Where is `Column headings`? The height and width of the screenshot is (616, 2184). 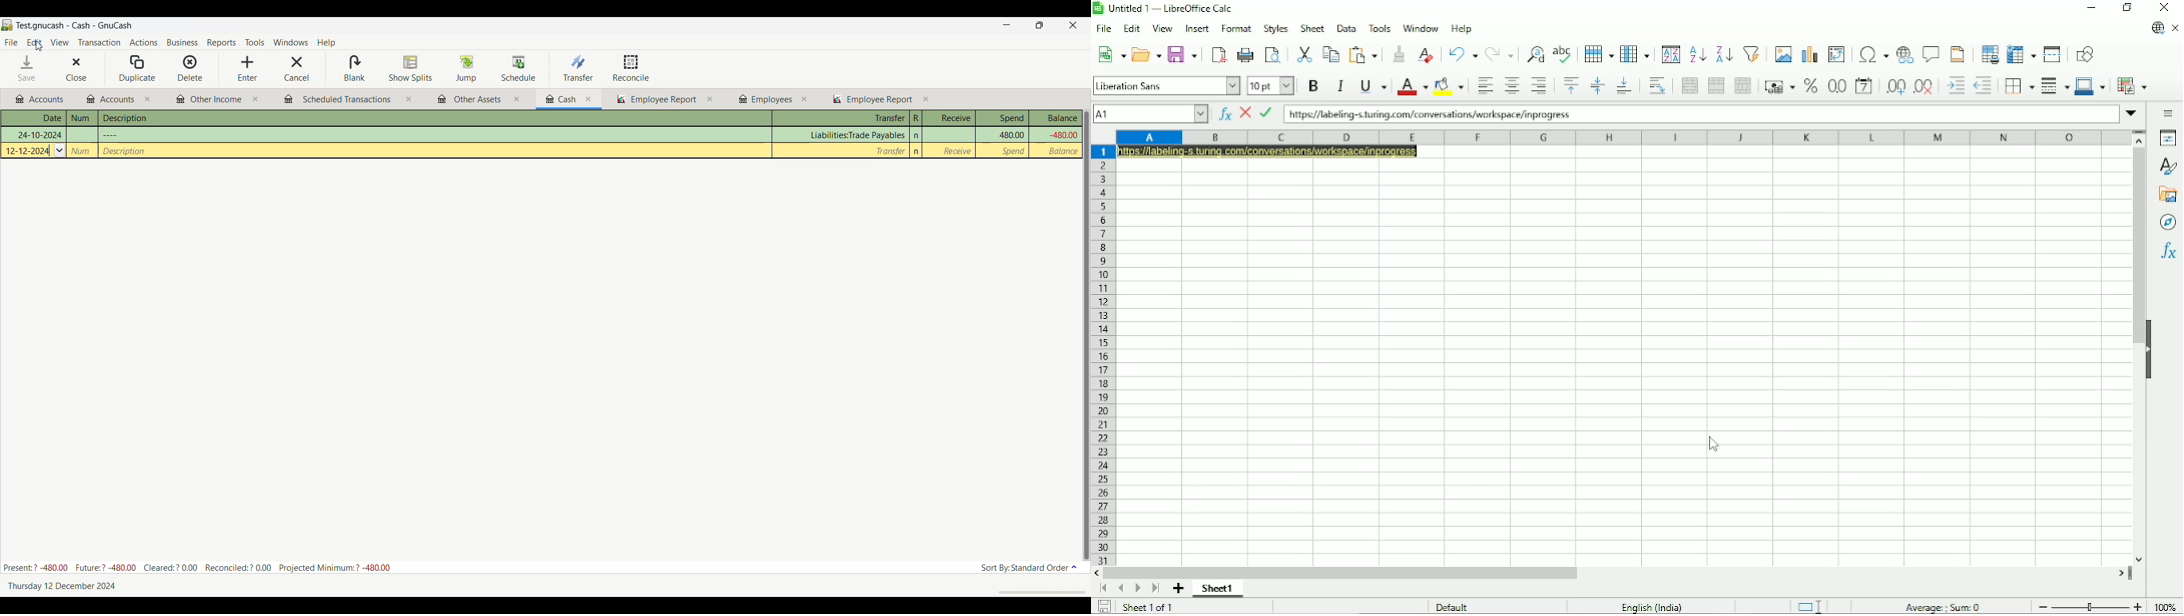
Column headings is located at coordinates (1624, 138).